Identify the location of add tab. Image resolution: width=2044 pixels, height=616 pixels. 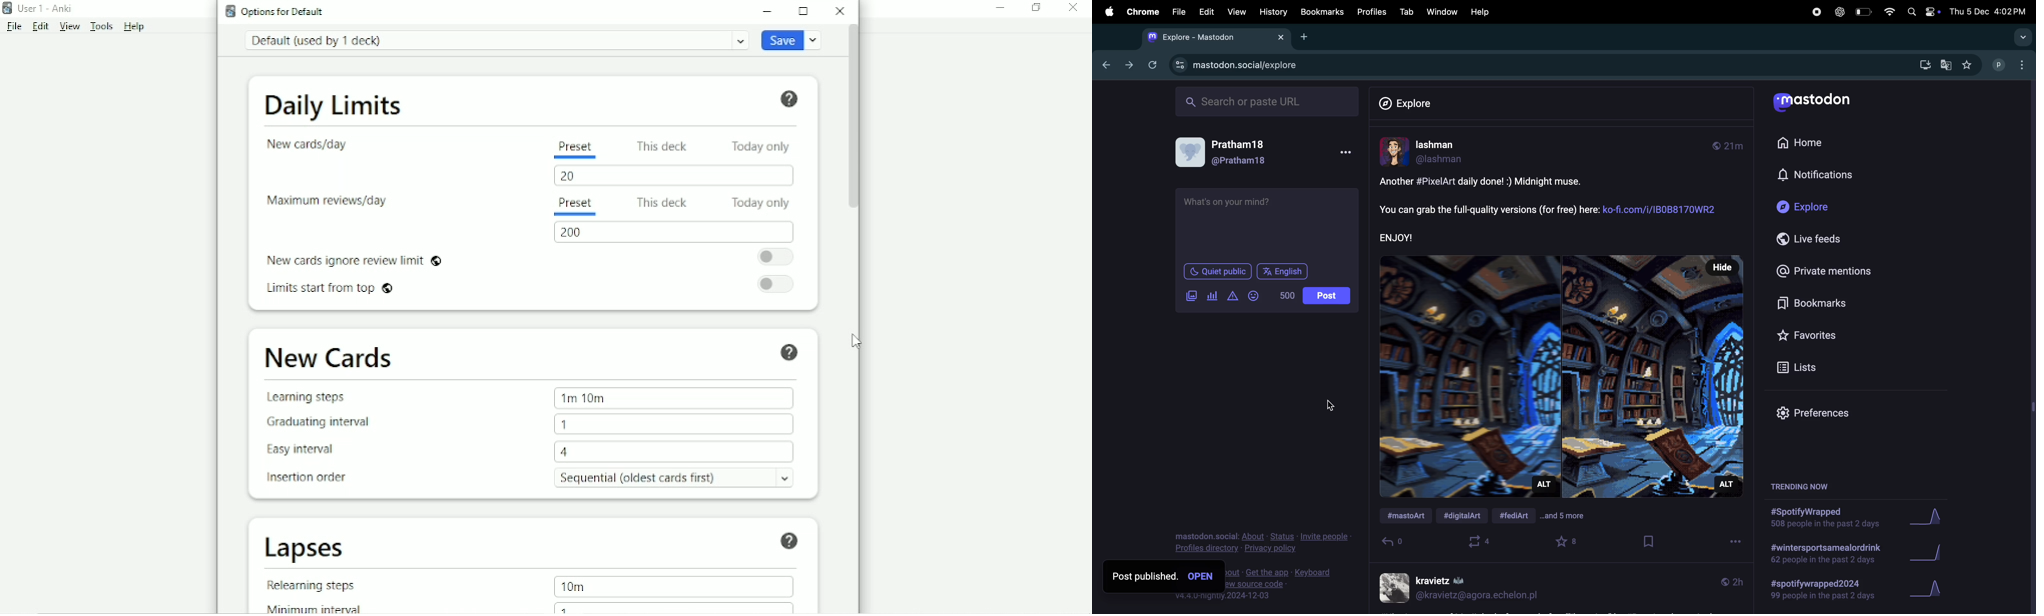
(1307, 38).